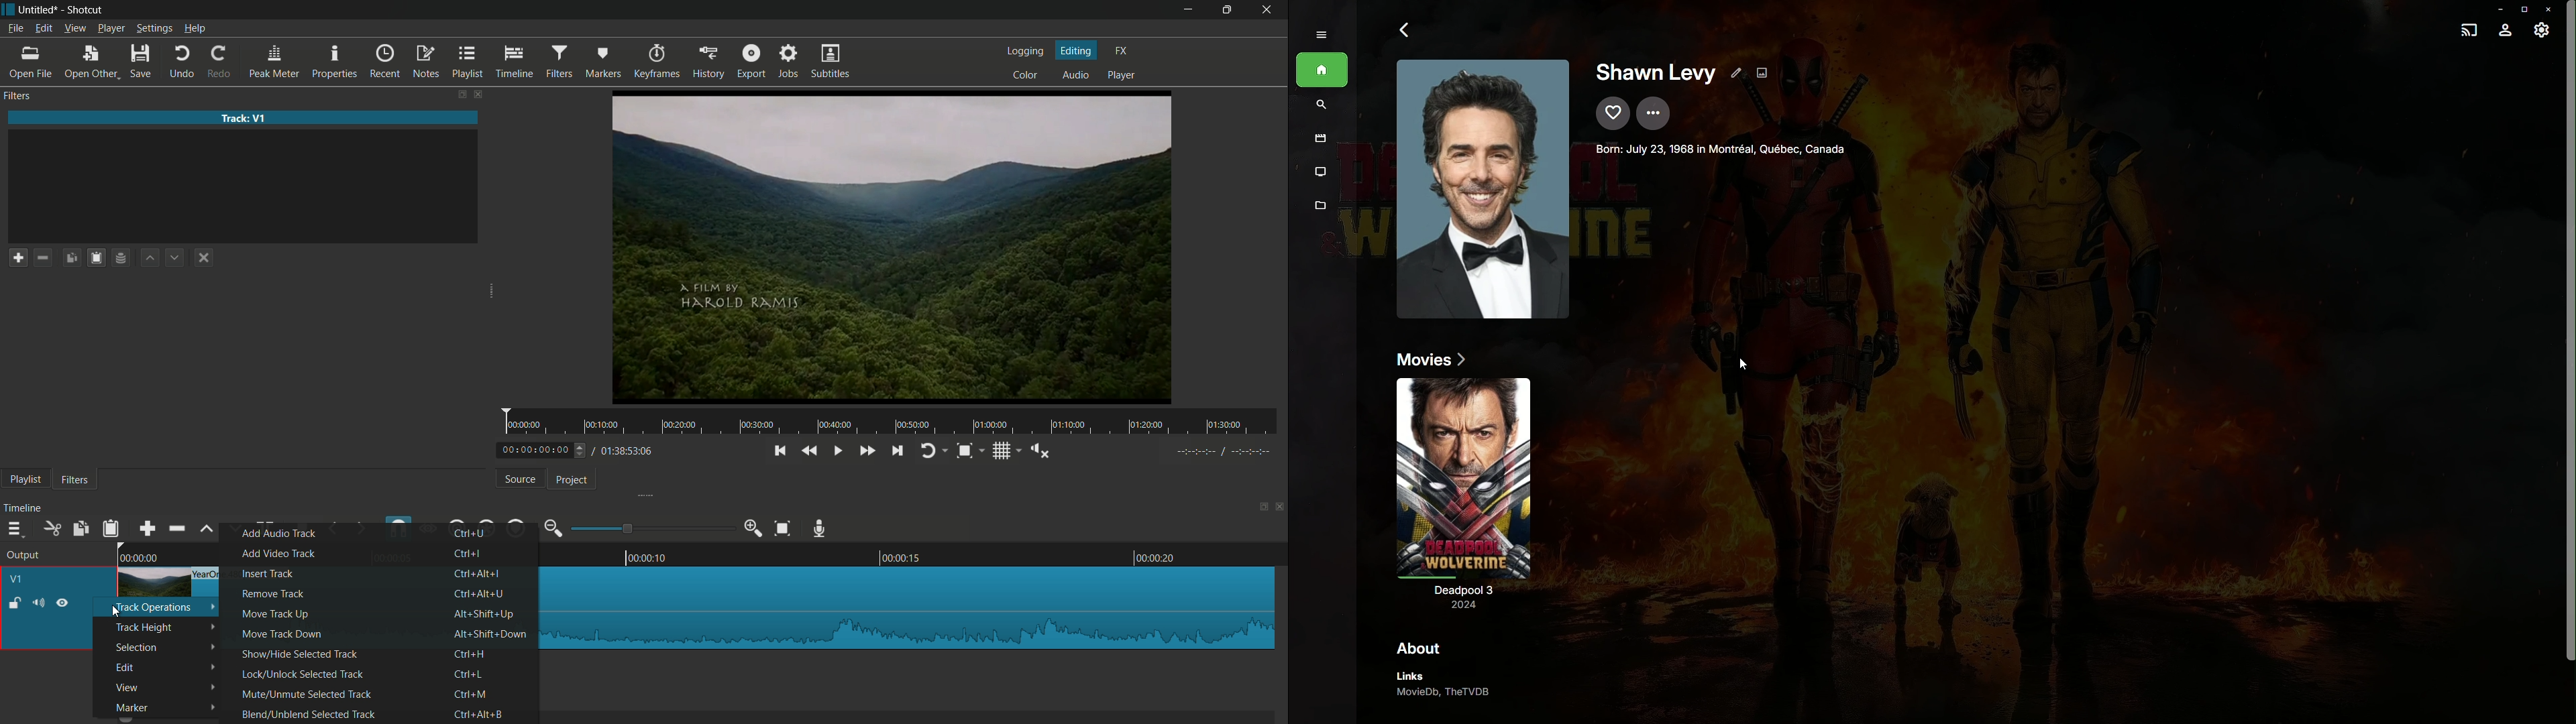 The image size is (2576, 728). I want to click on minimize, so click(1191, 10).